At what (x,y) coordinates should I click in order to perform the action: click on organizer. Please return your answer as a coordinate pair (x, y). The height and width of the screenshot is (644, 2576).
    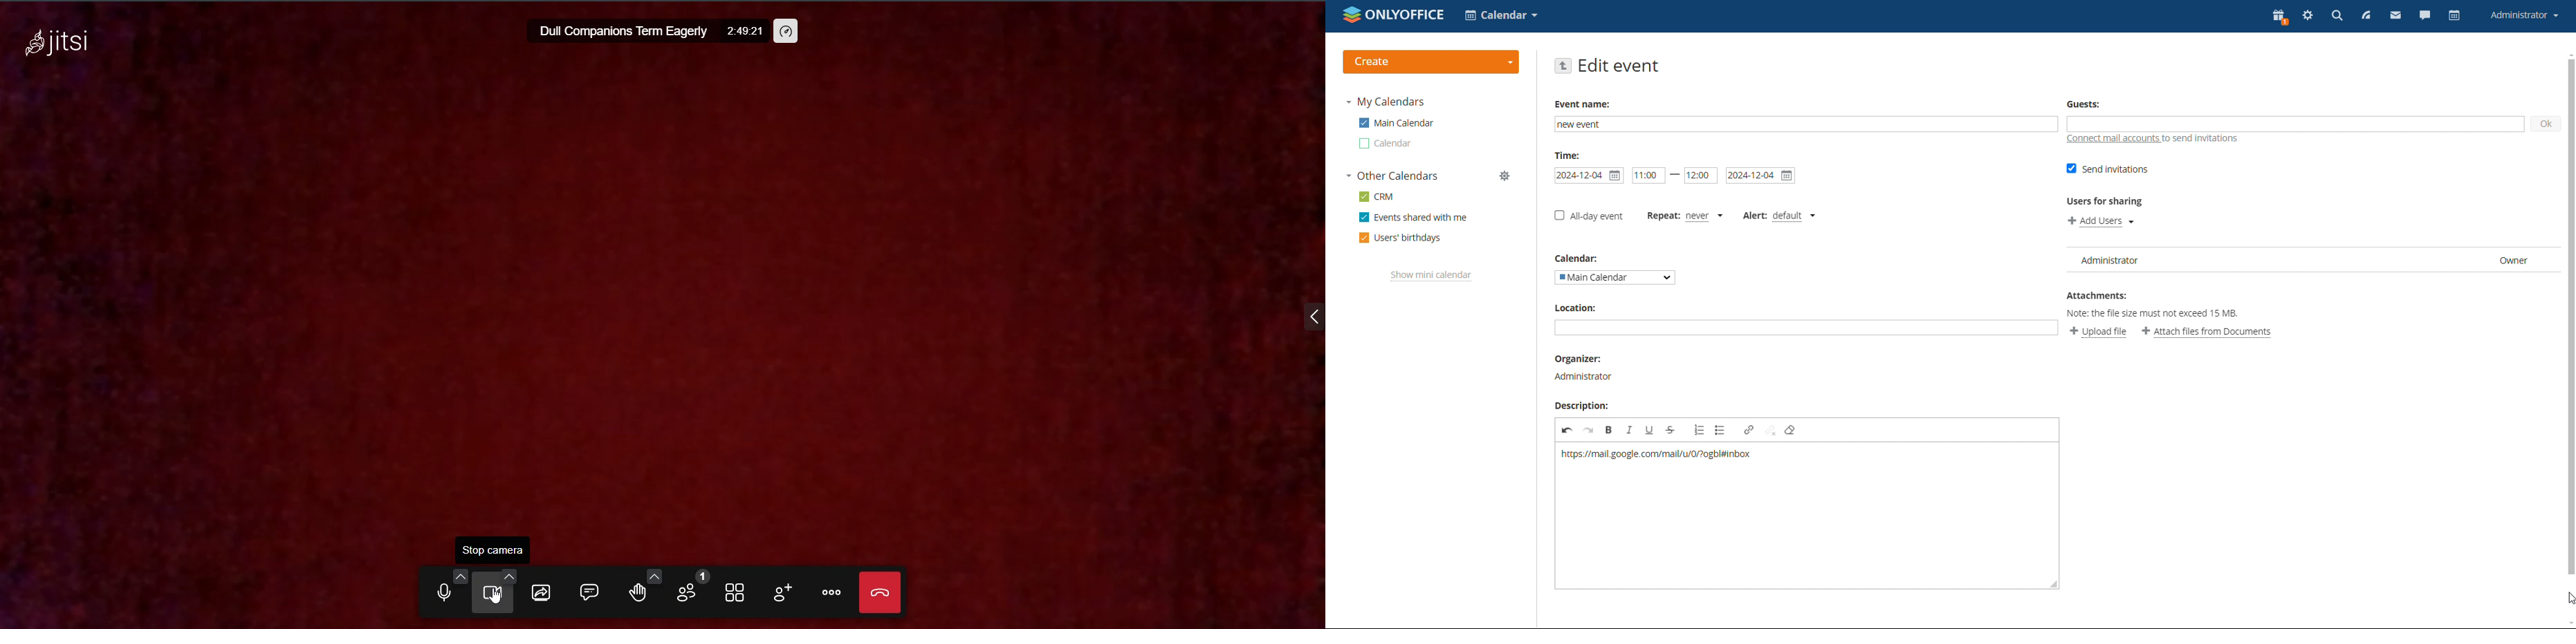
    Looking at the image, I should click on (1585, 368).